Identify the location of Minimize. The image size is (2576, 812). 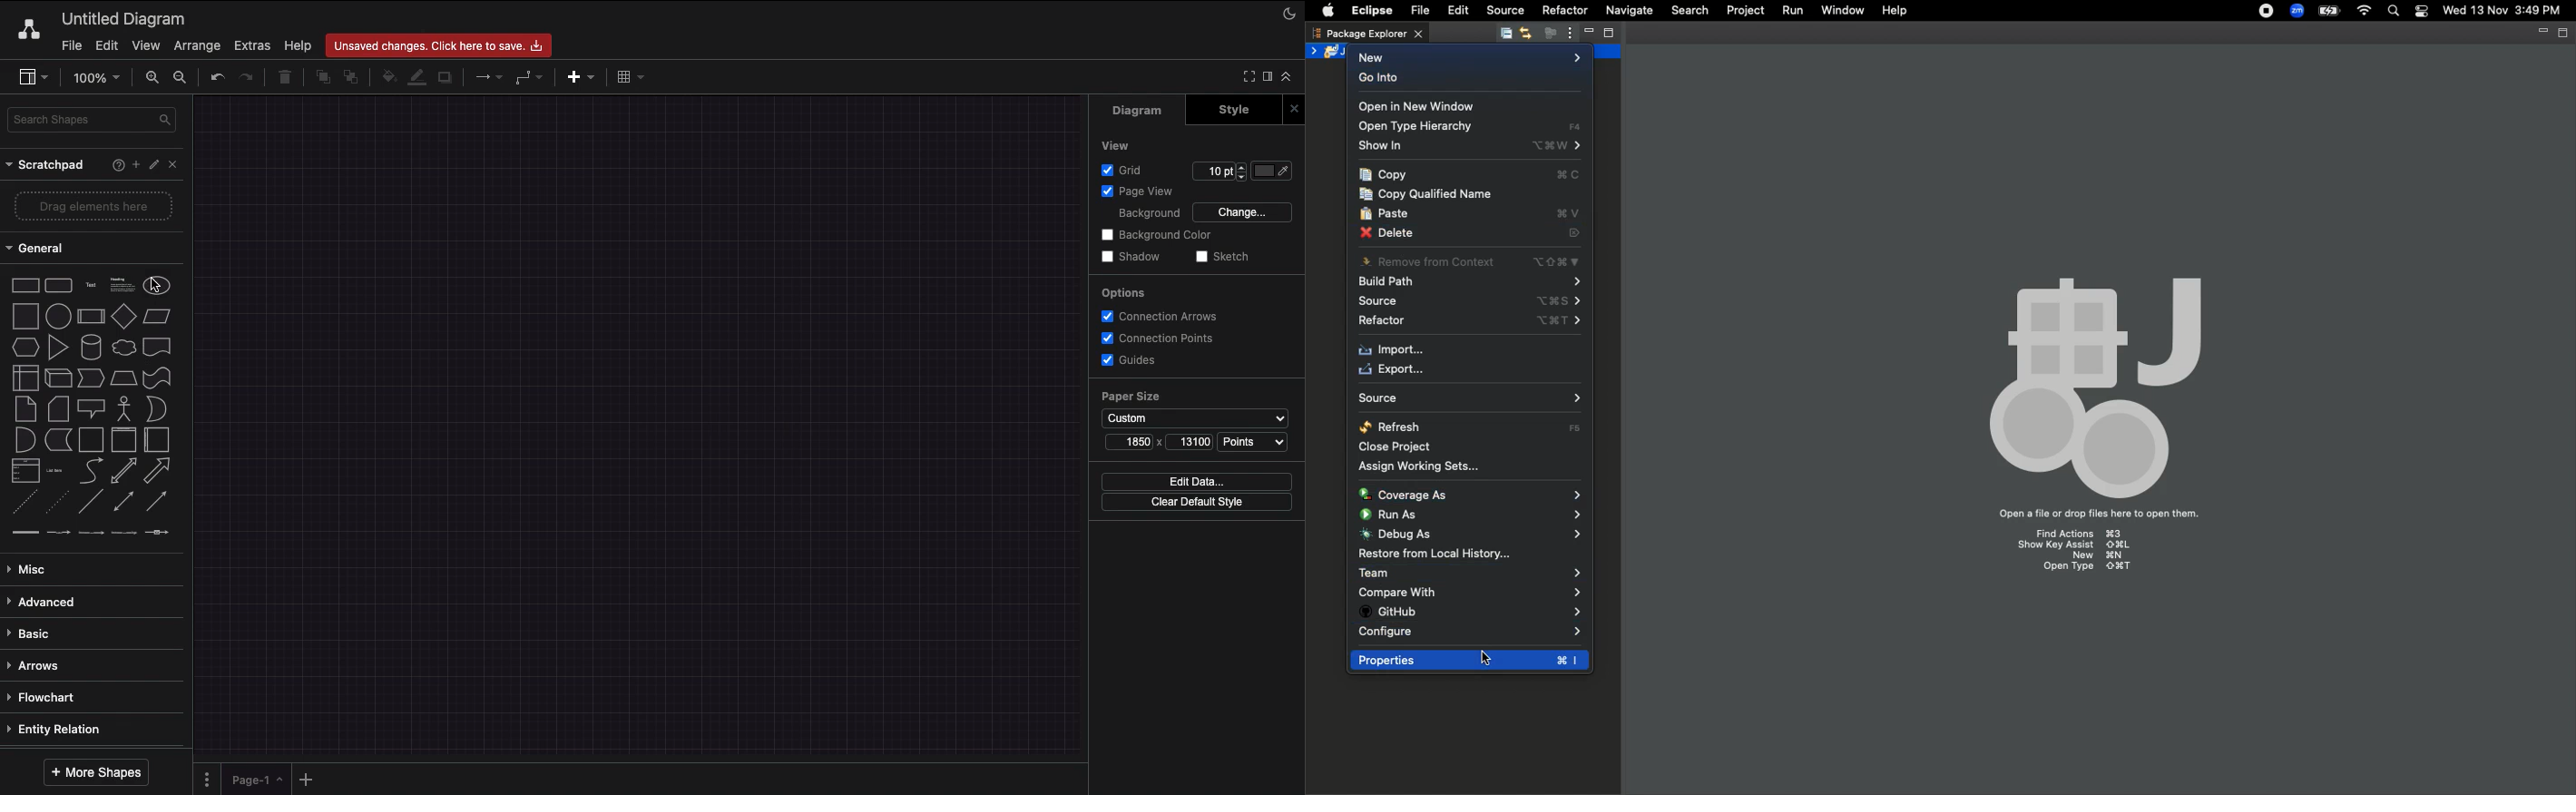
(1587, 34).